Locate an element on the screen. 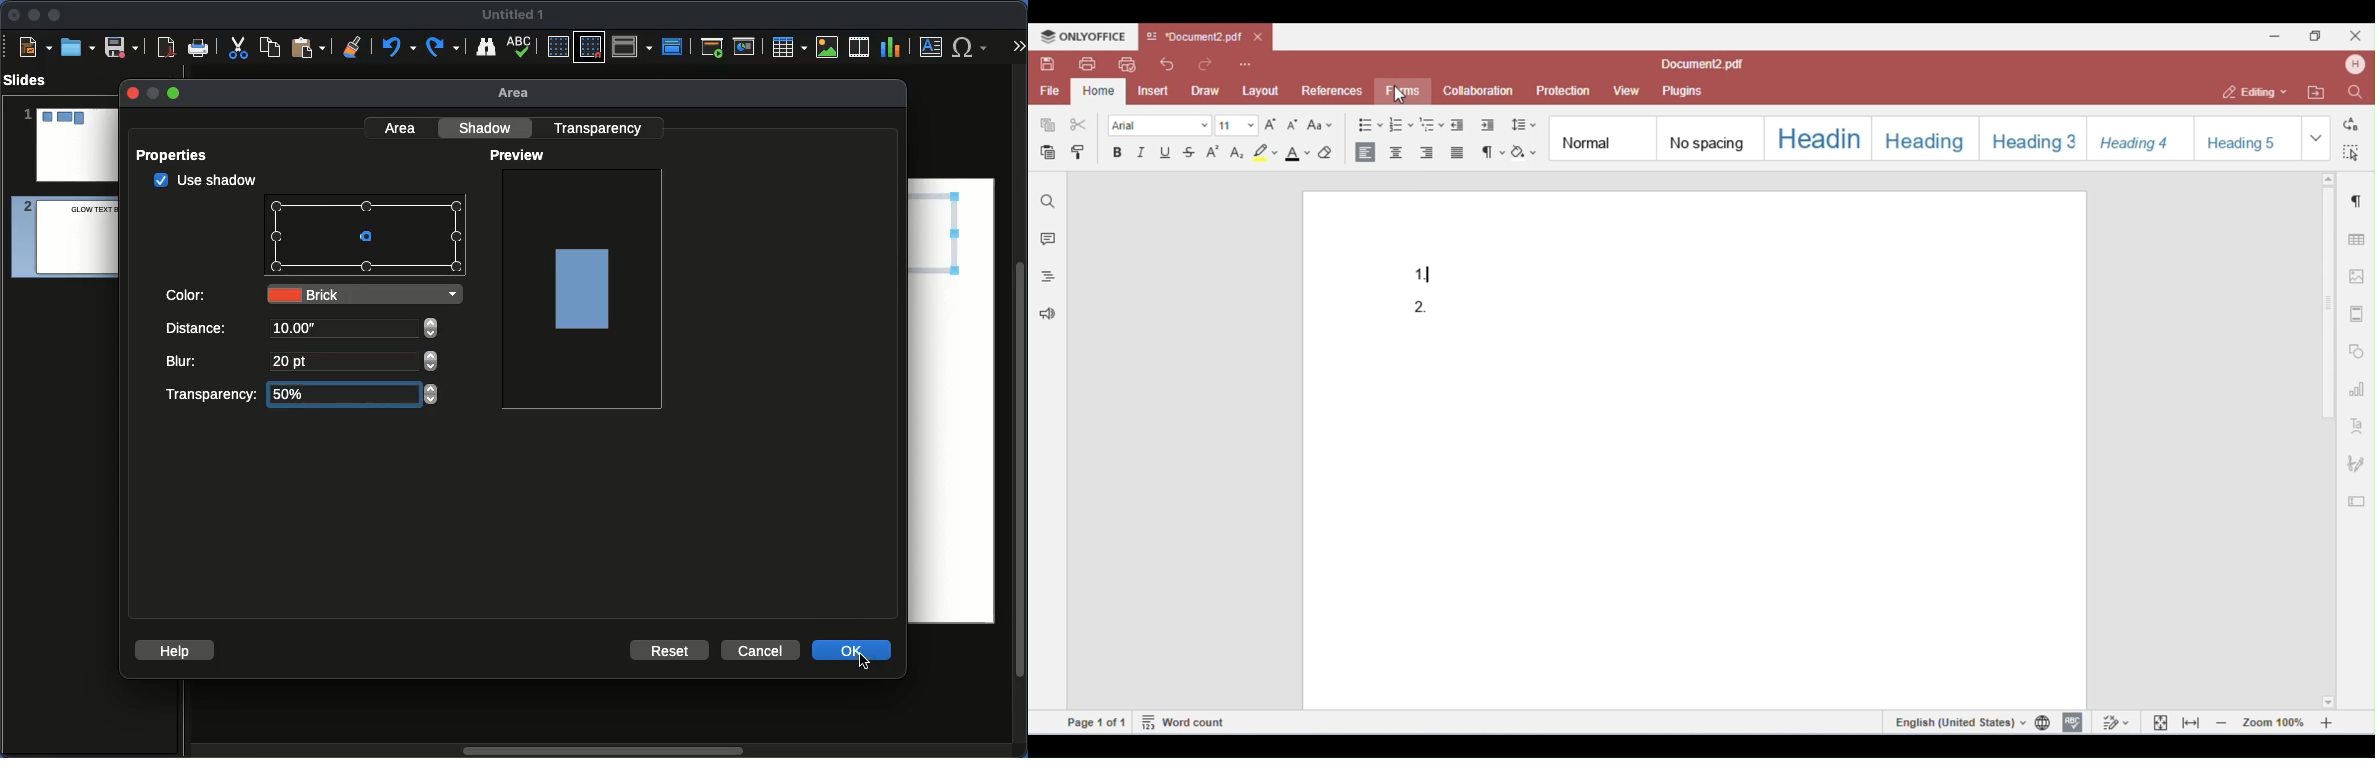 The height and width of the screenshot is (784, 2380). Special characters is located at coordinates (974, 47).